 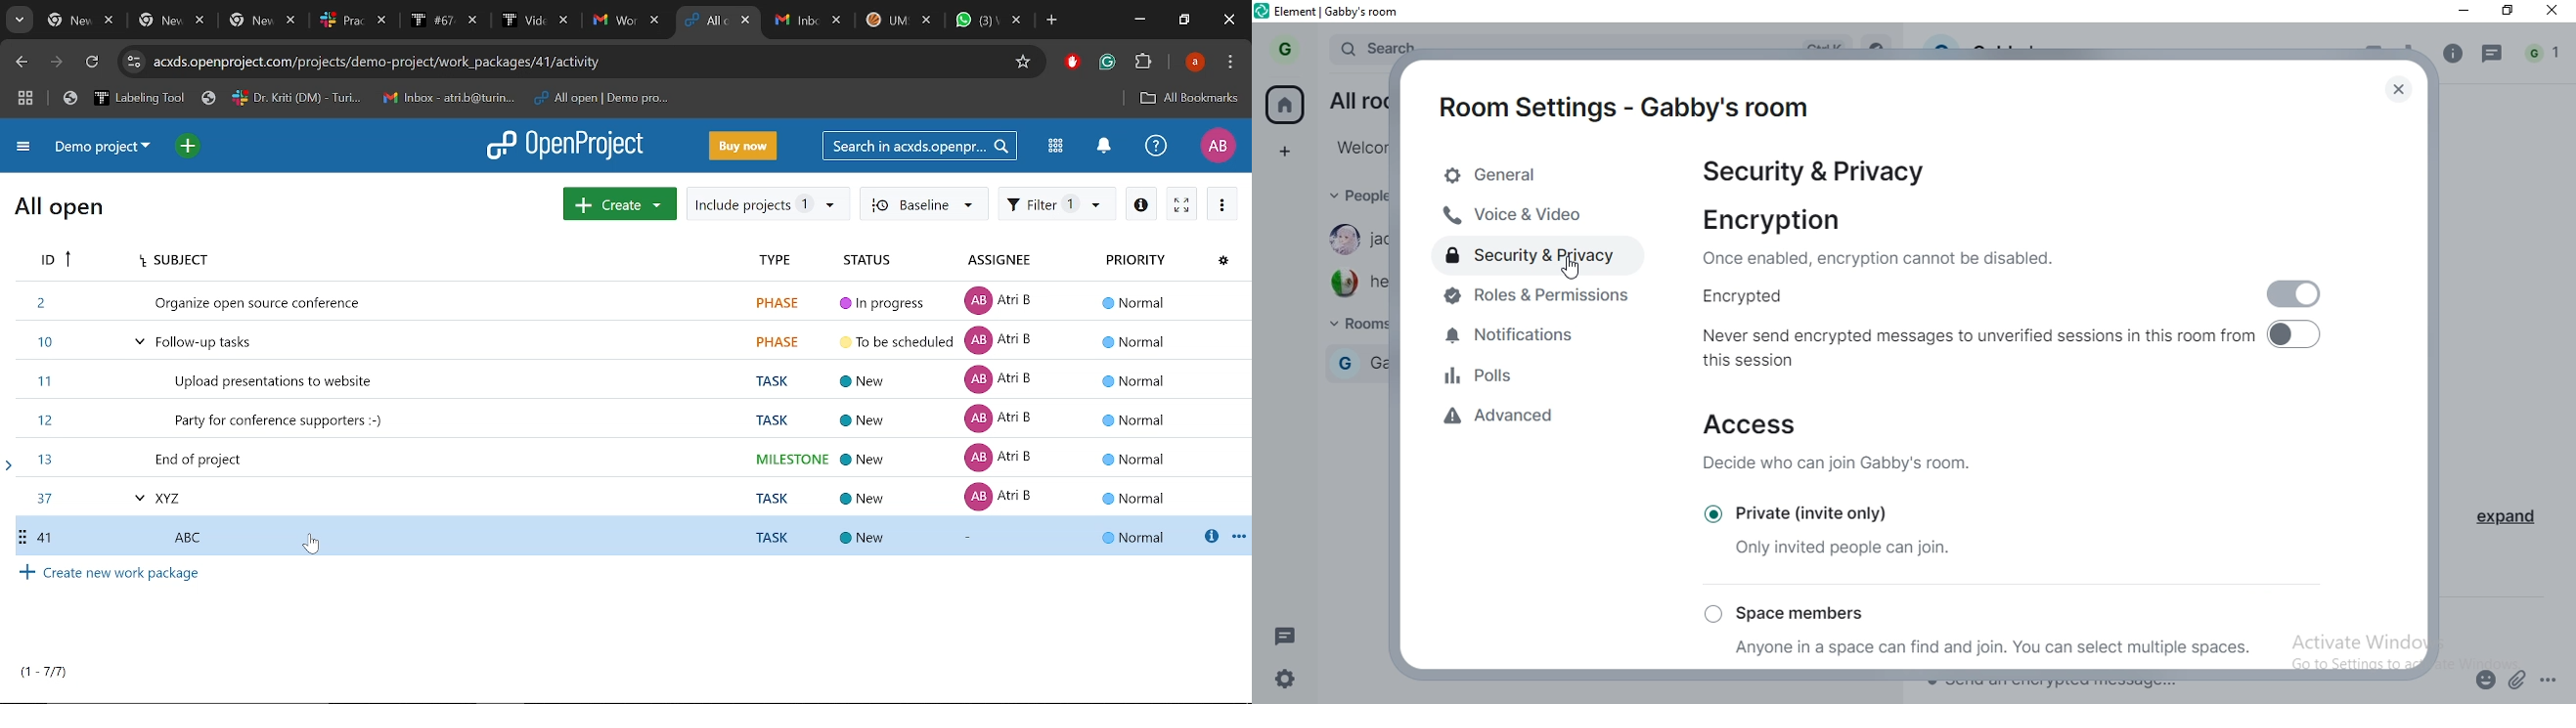 What do you see at coordinates (66, 209) in the screenshot?
I see `All open` at bounding box center [66, 209].